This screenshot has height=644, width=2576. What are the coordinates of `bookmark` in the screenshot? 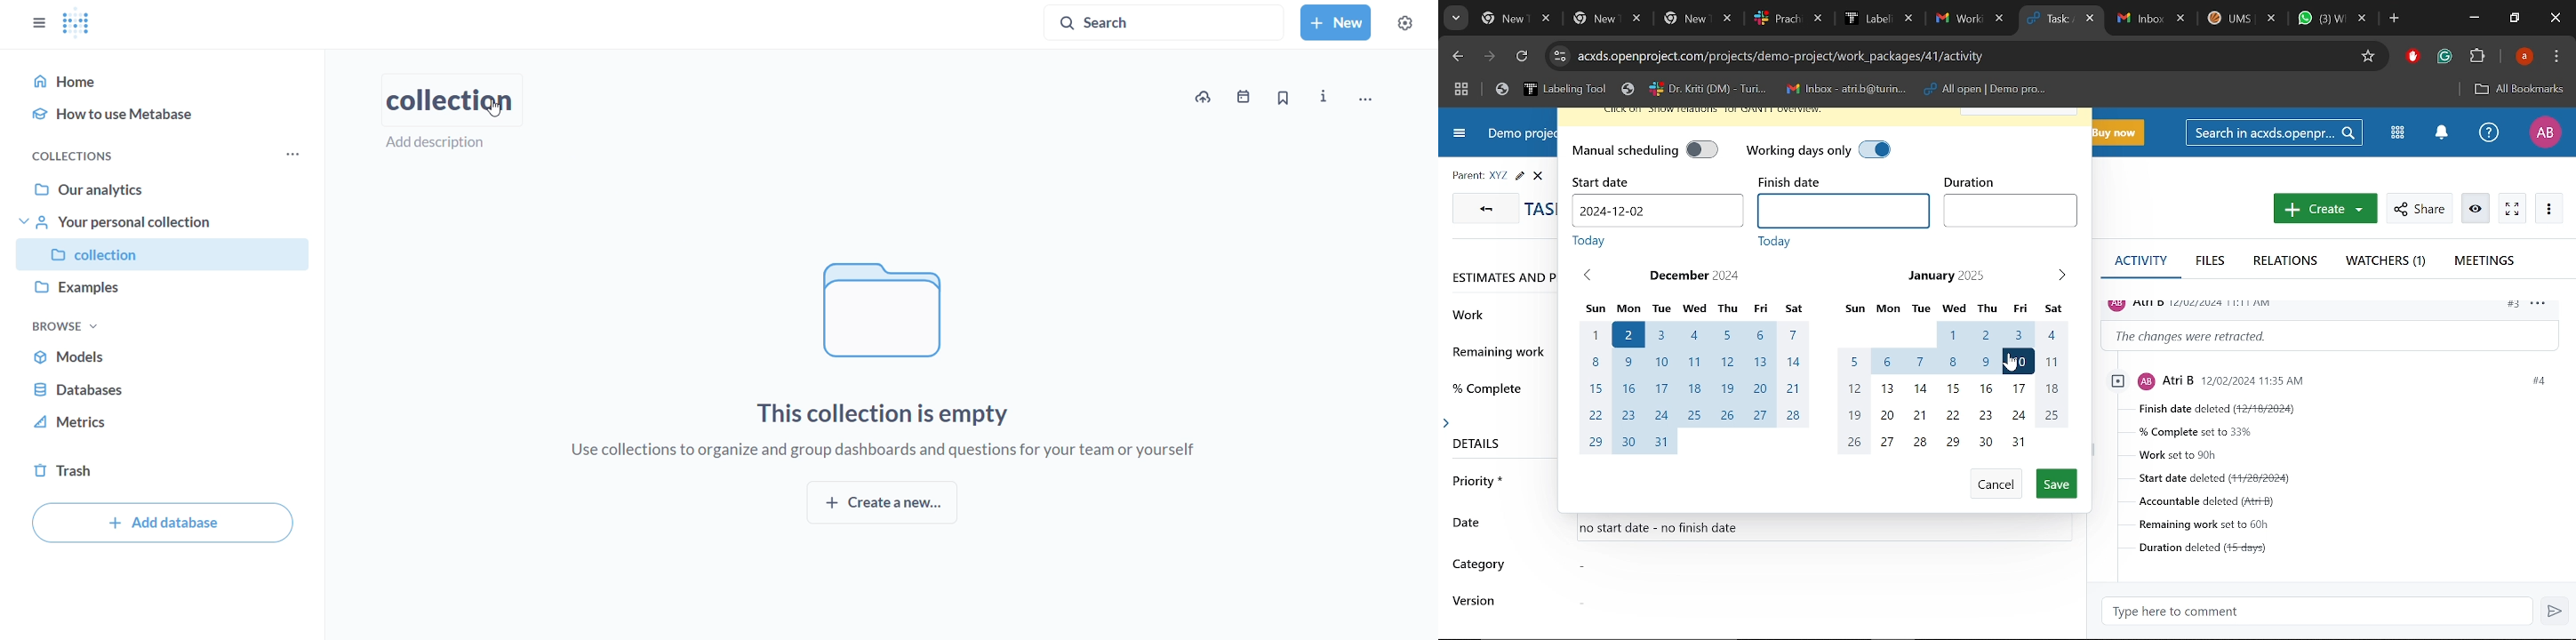 It's located at (1284, 99).